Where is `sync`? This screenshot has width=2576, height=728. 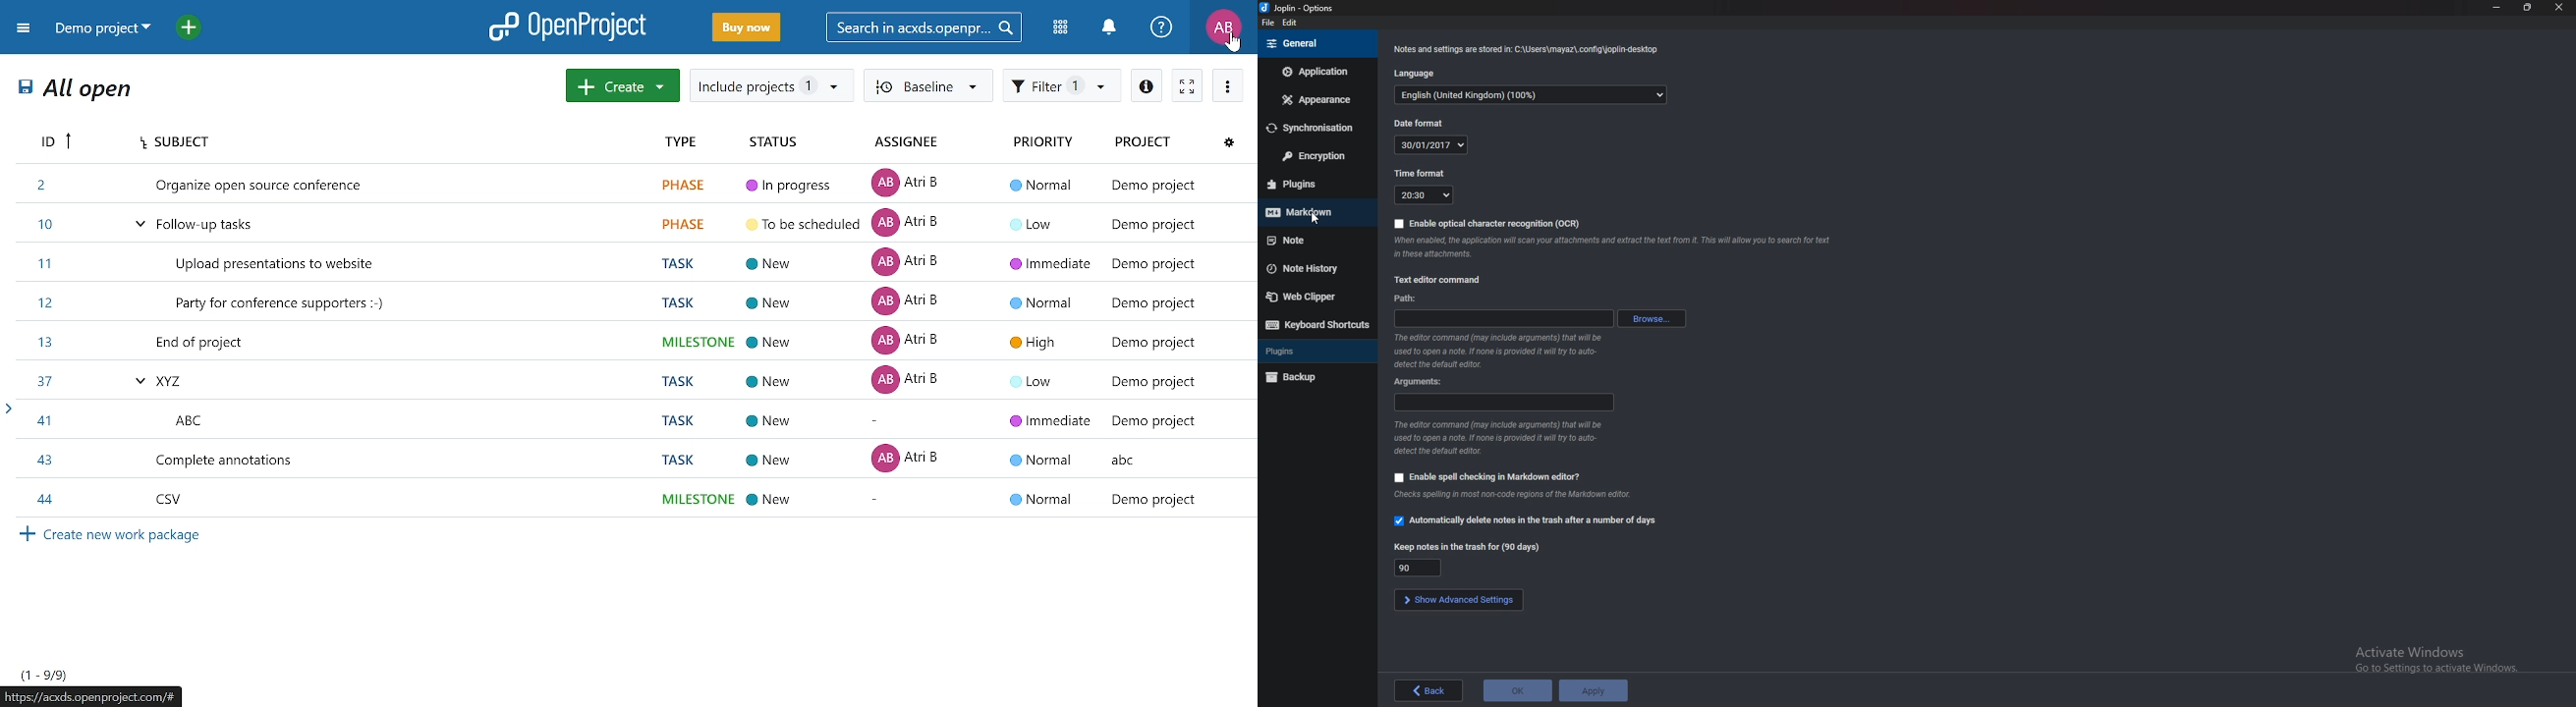 sync is located at coordinates (1312, 128).